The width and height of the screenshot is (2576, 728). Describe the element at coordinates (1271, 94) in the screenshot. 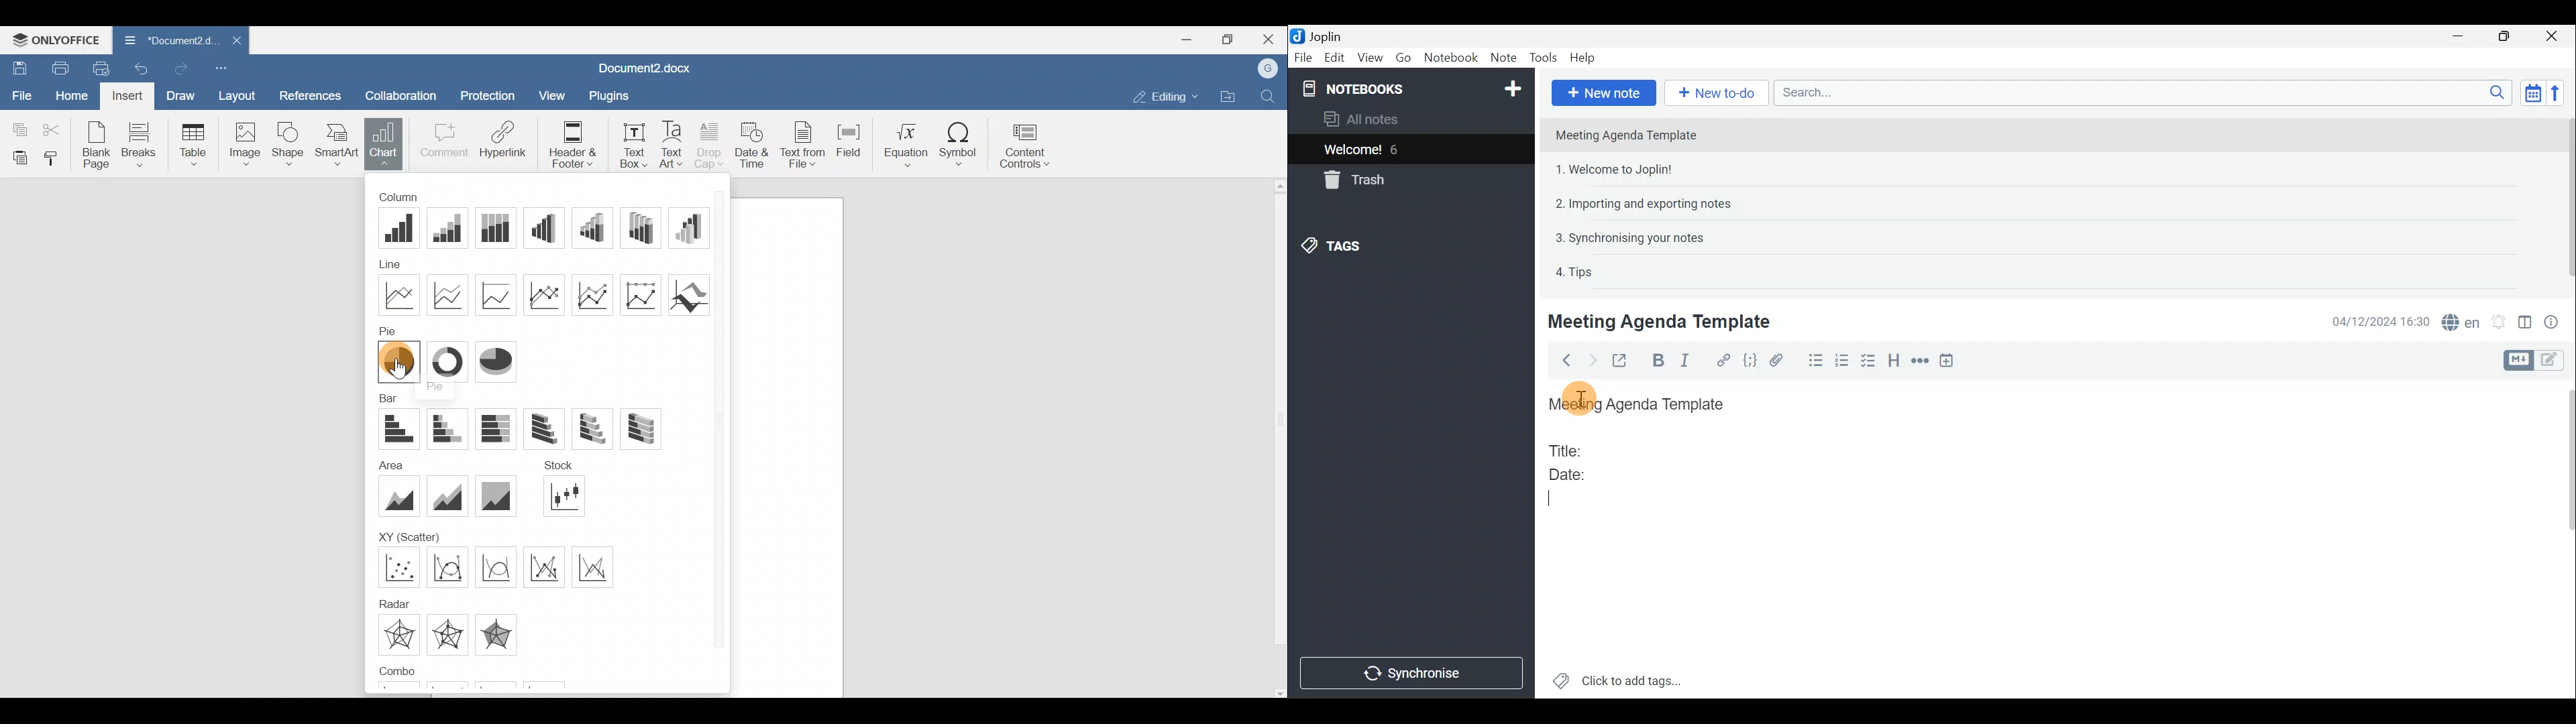

I see `Find` at that location.